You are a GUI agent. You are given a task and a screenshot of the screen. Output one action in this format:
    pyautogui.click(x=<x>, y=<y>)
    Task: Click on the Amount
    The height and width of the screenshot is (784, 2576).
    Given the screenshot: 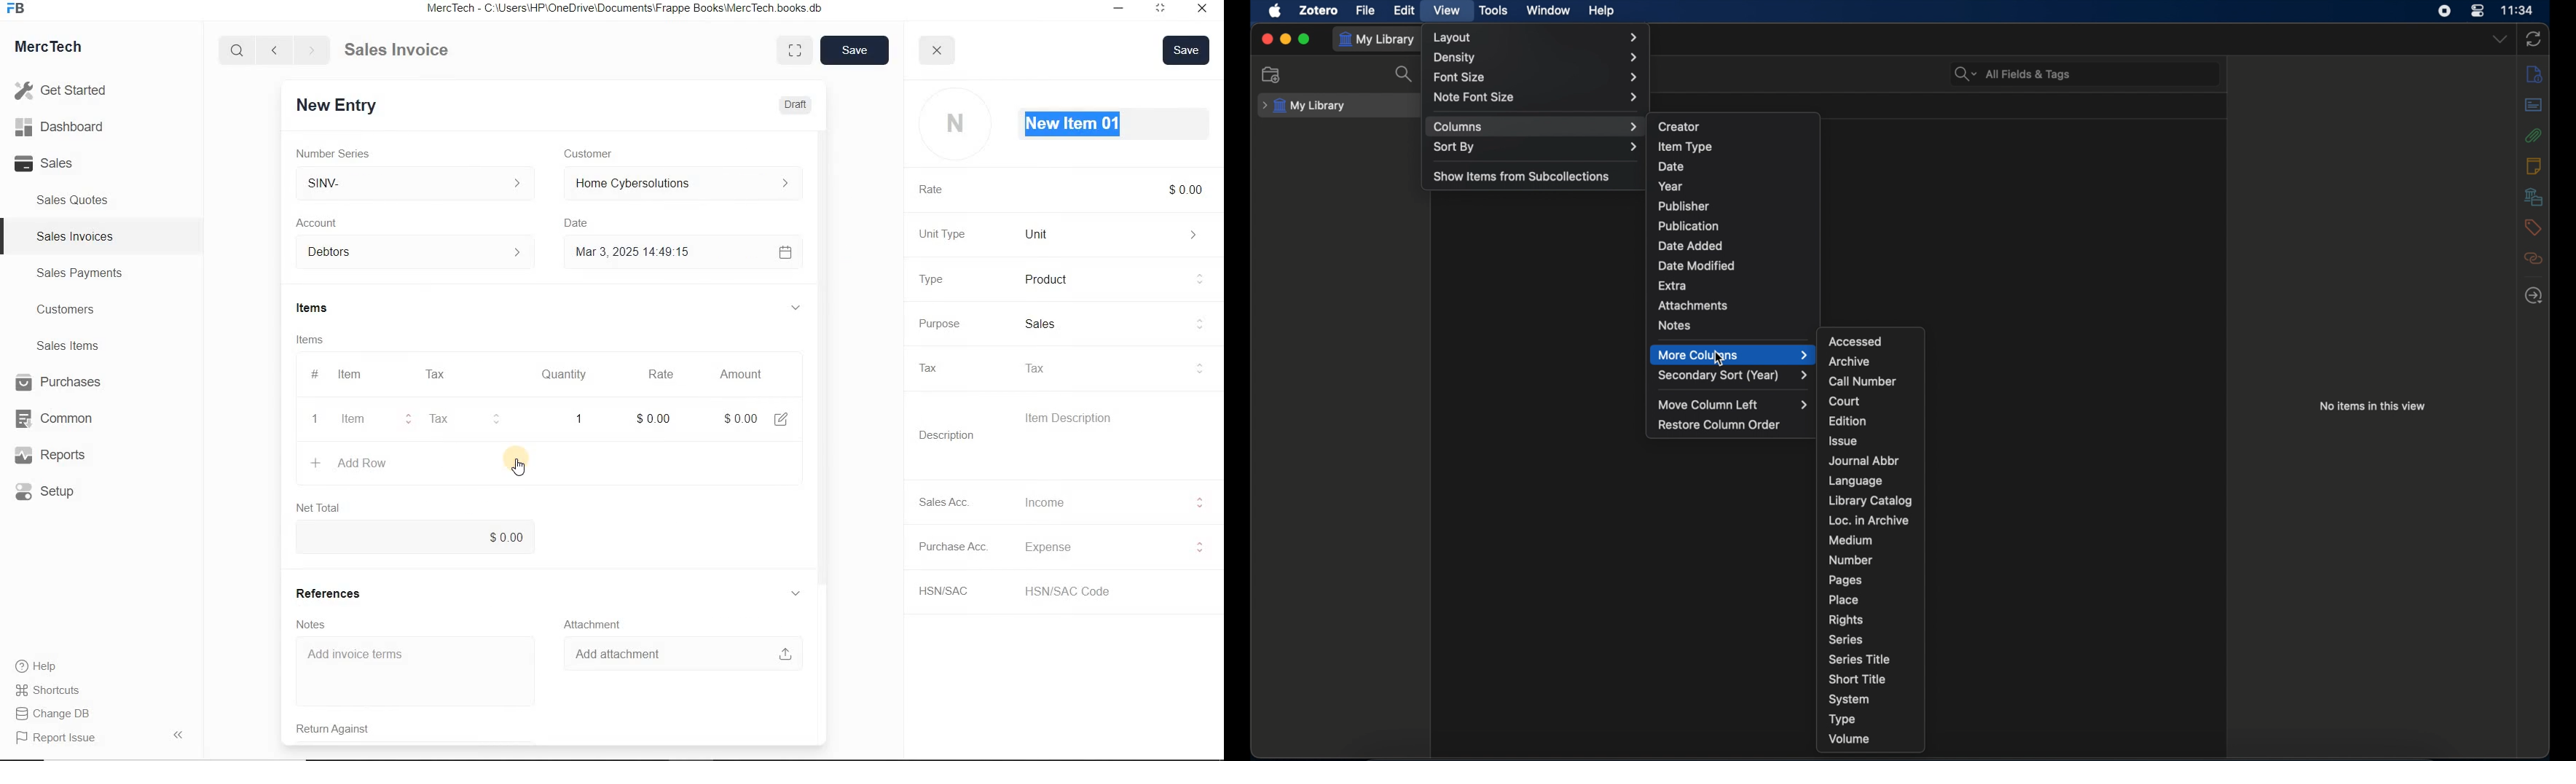 What is the action you would take?
    pyautogui.click(x=738, y=374)
    